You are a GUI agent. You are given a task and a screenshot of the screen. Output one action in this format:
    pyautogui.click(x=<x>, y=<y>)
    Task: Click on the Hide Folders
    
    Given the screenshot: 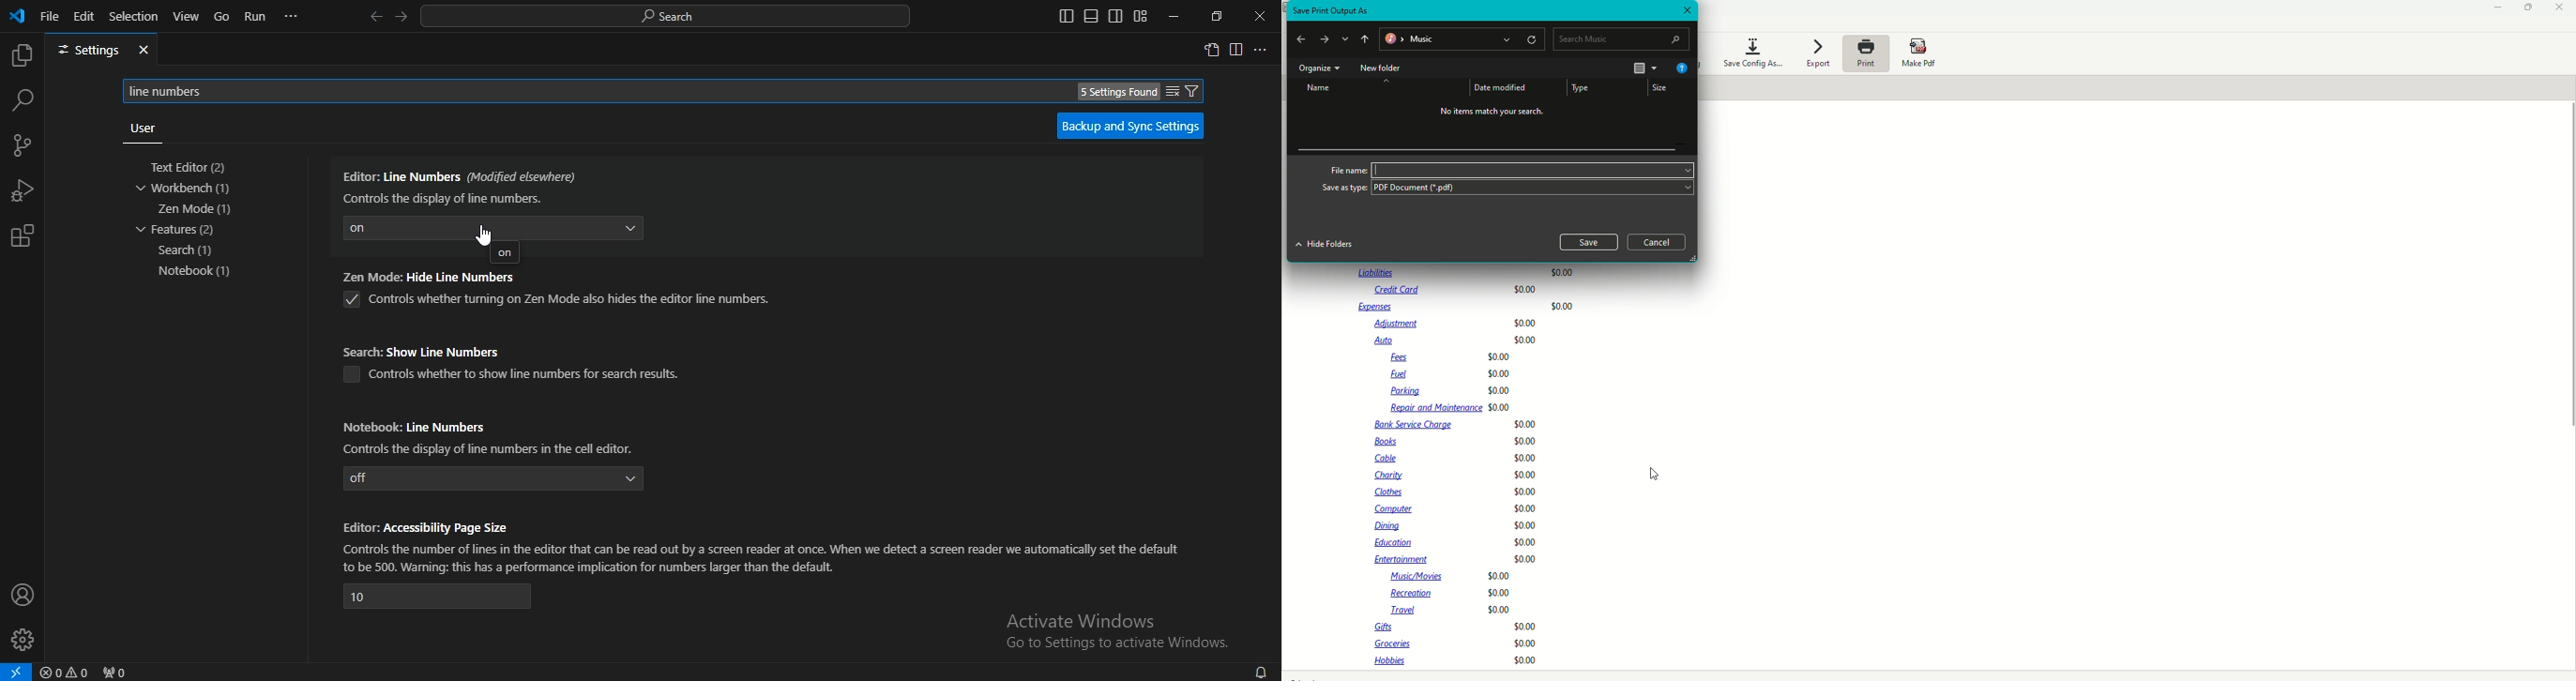 What is the action you would take?
    pyautogui.click(x=1325, y=245)
    